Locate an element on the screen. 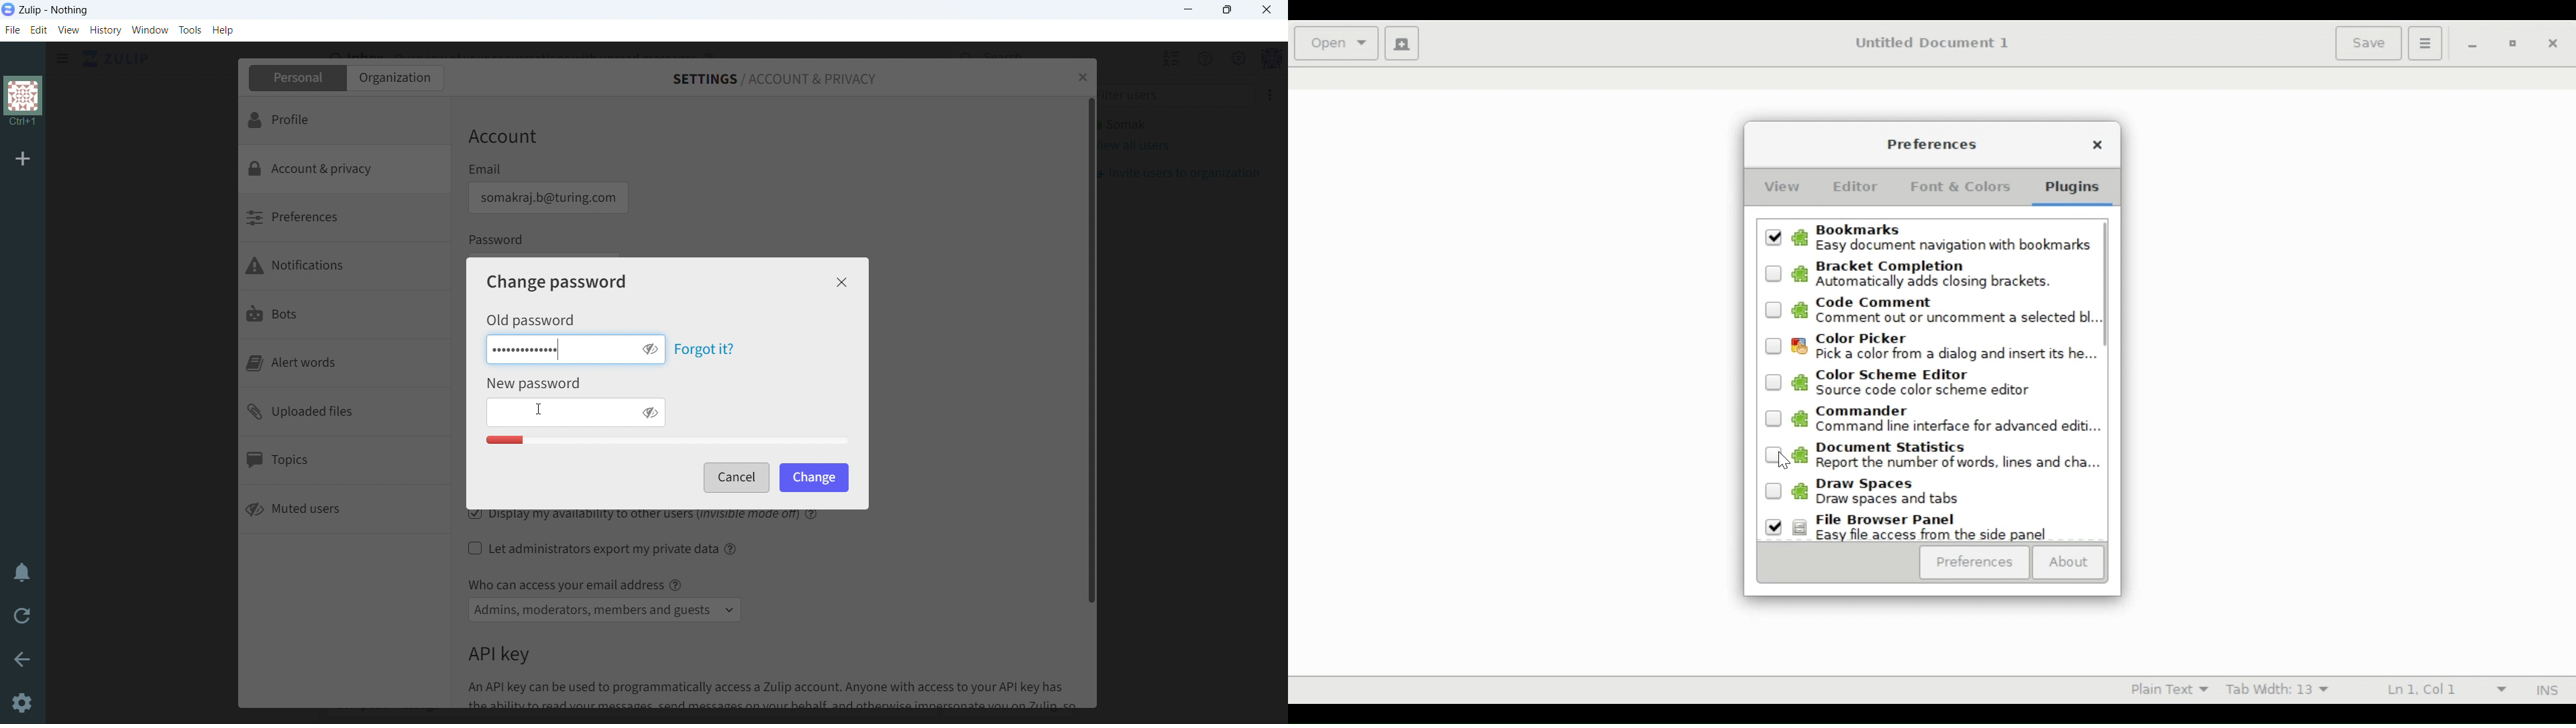 The width and height of the screenshot is (2576, 728). API key is located at coordinates (498, 654).